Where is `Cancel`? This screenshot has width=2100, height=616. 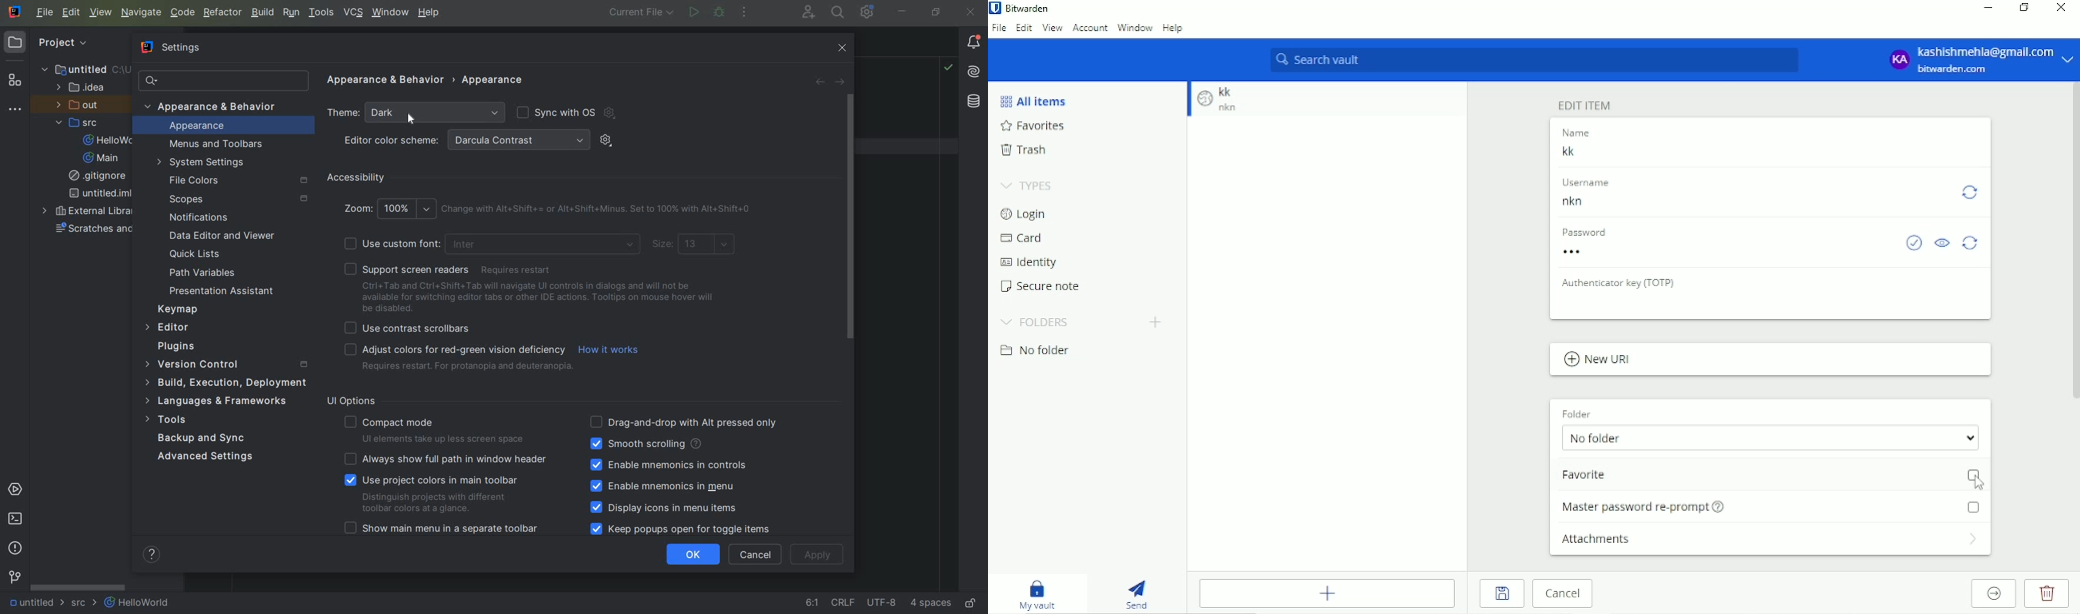
Cancel is located at coordinates (1562, 594).